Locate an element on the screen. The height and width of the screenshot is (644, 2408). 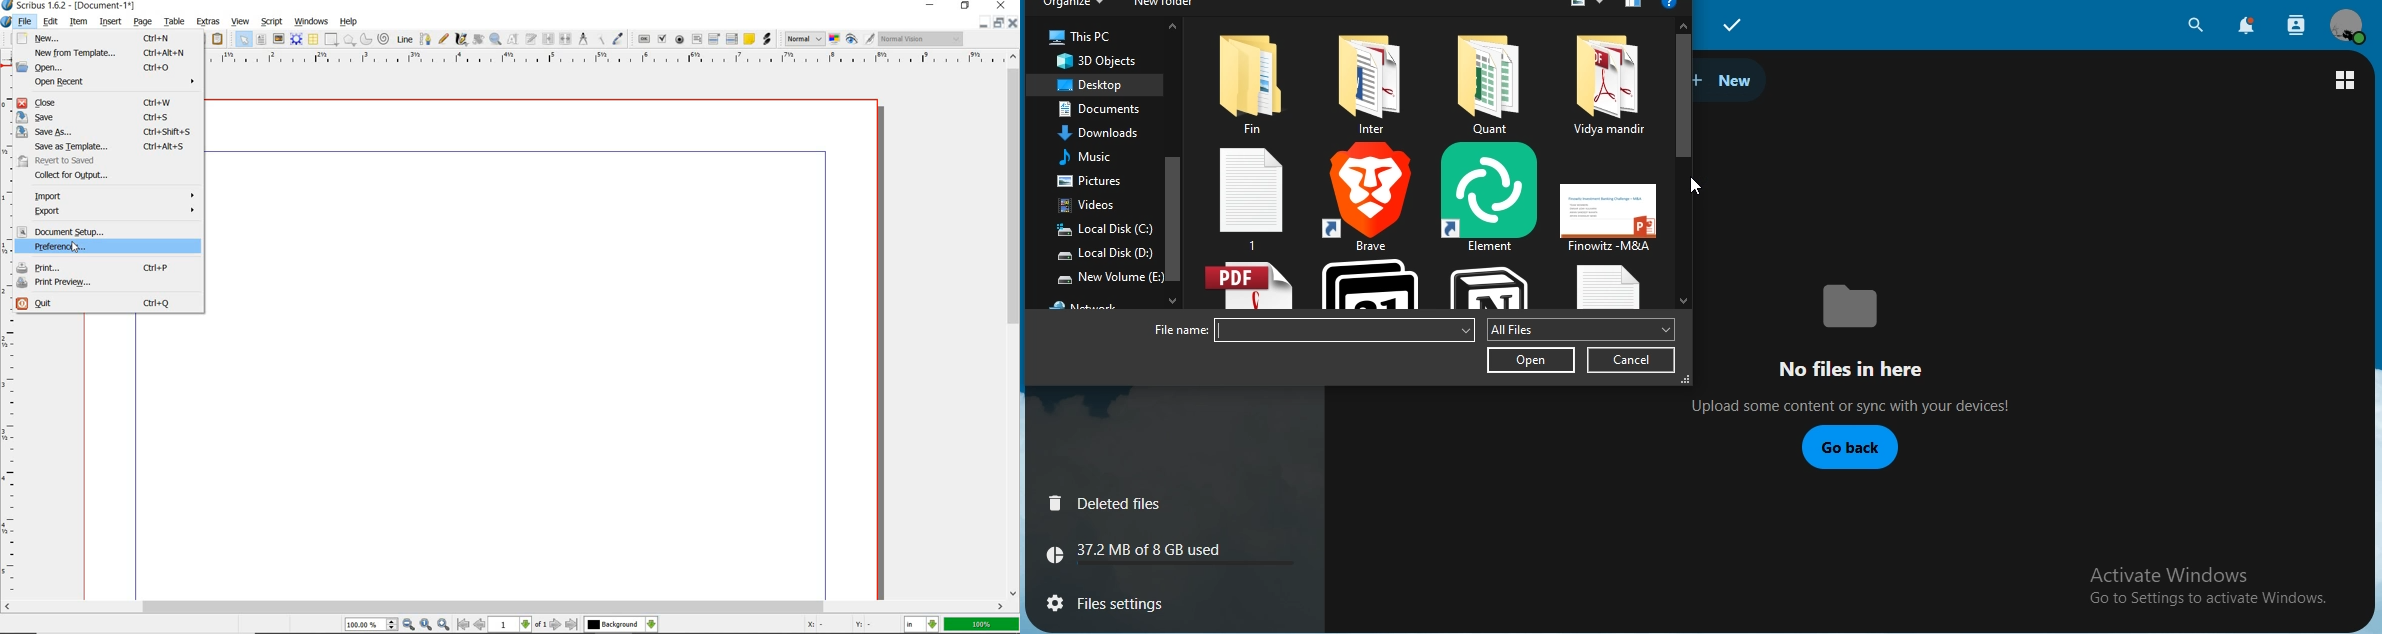
scrollbar is located at coordinates (503, 607).